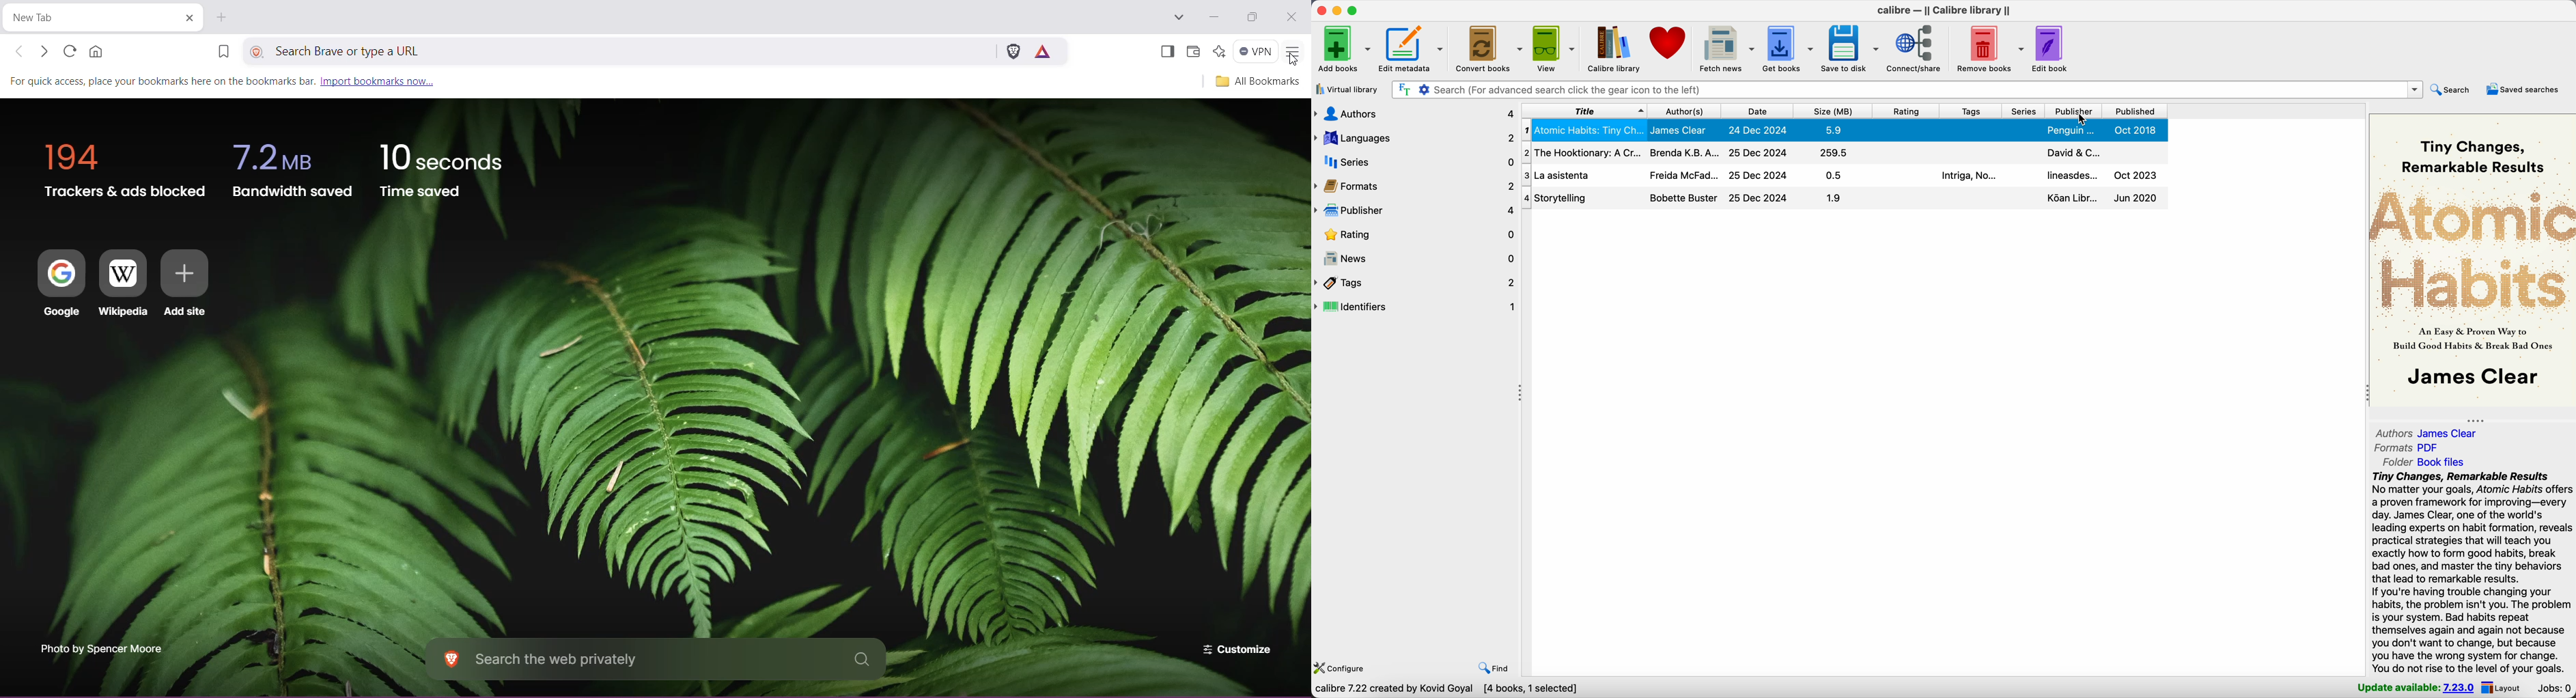 The height and width of the screenshot is (700, 2576). What do you see at coordinates (1291, 62) in the screenshot?
I see `cursor` at bounding box center [1291, 62].